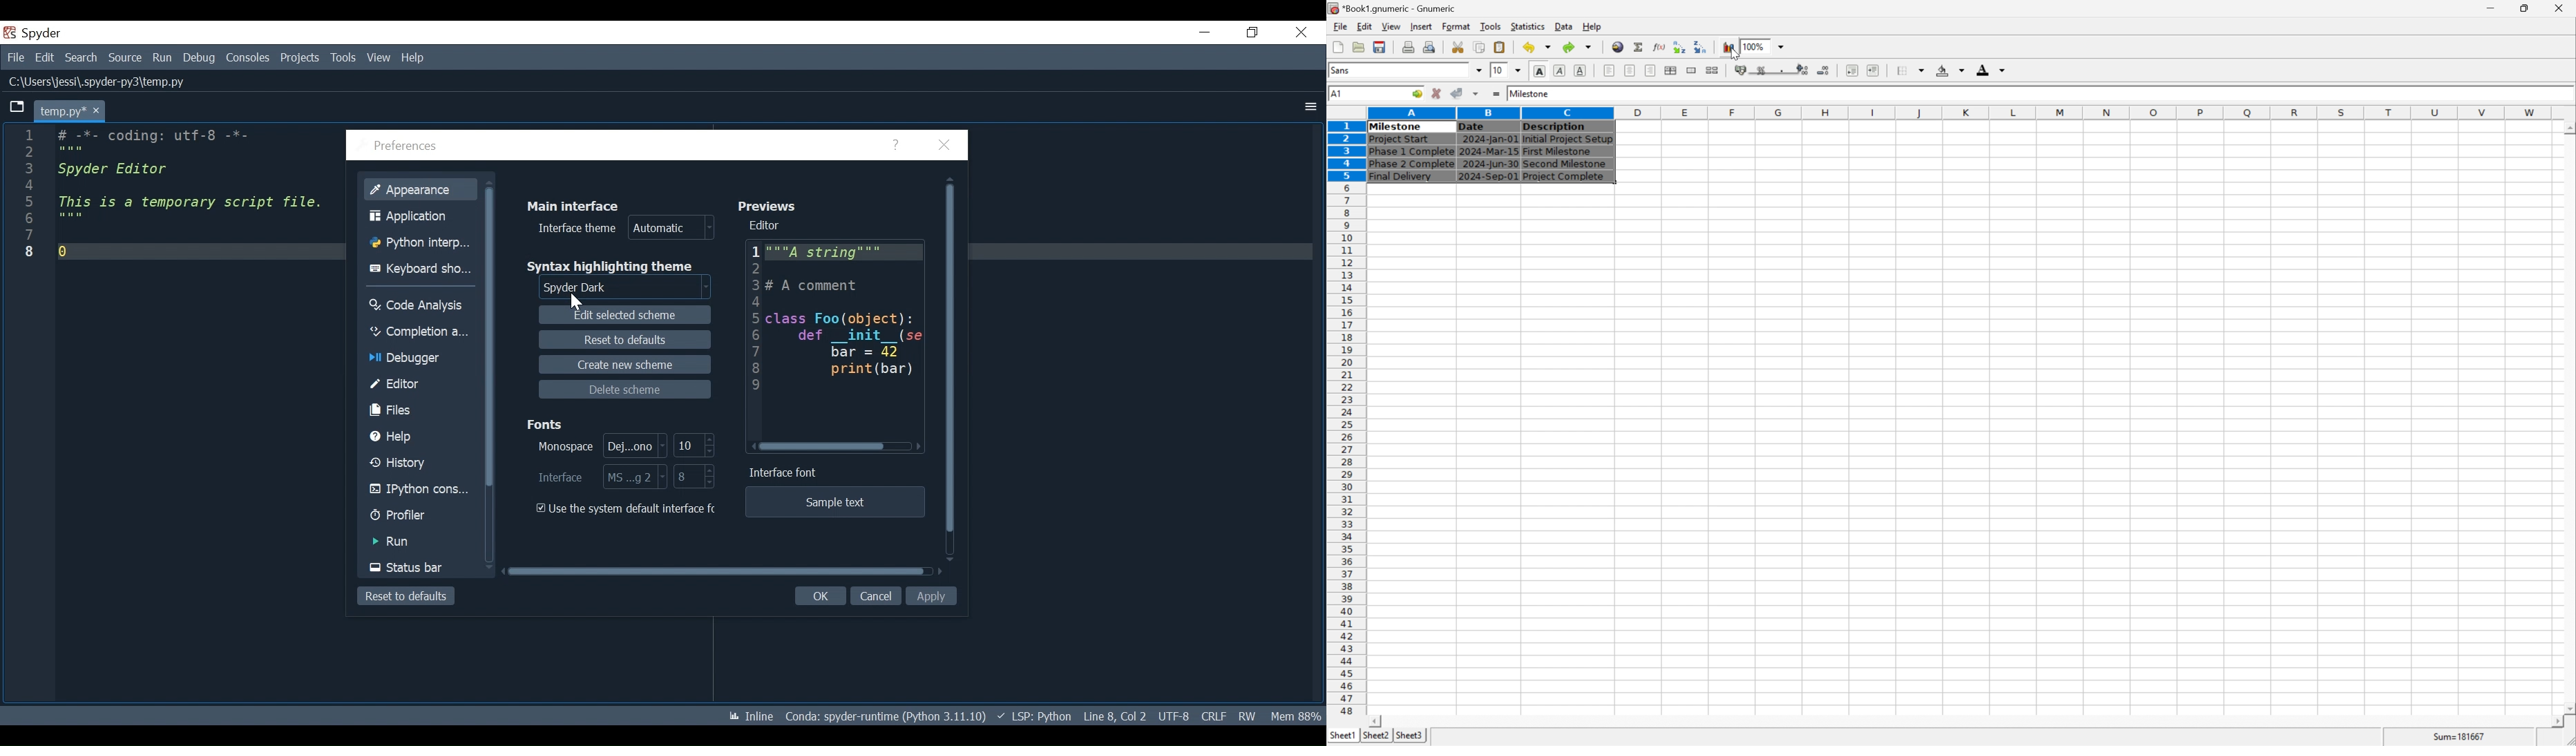 The height and width of the screenshot is (756, 2576). Describe the element at coordinates (1300, 32) in the screenshot. I see `Close` at that location.